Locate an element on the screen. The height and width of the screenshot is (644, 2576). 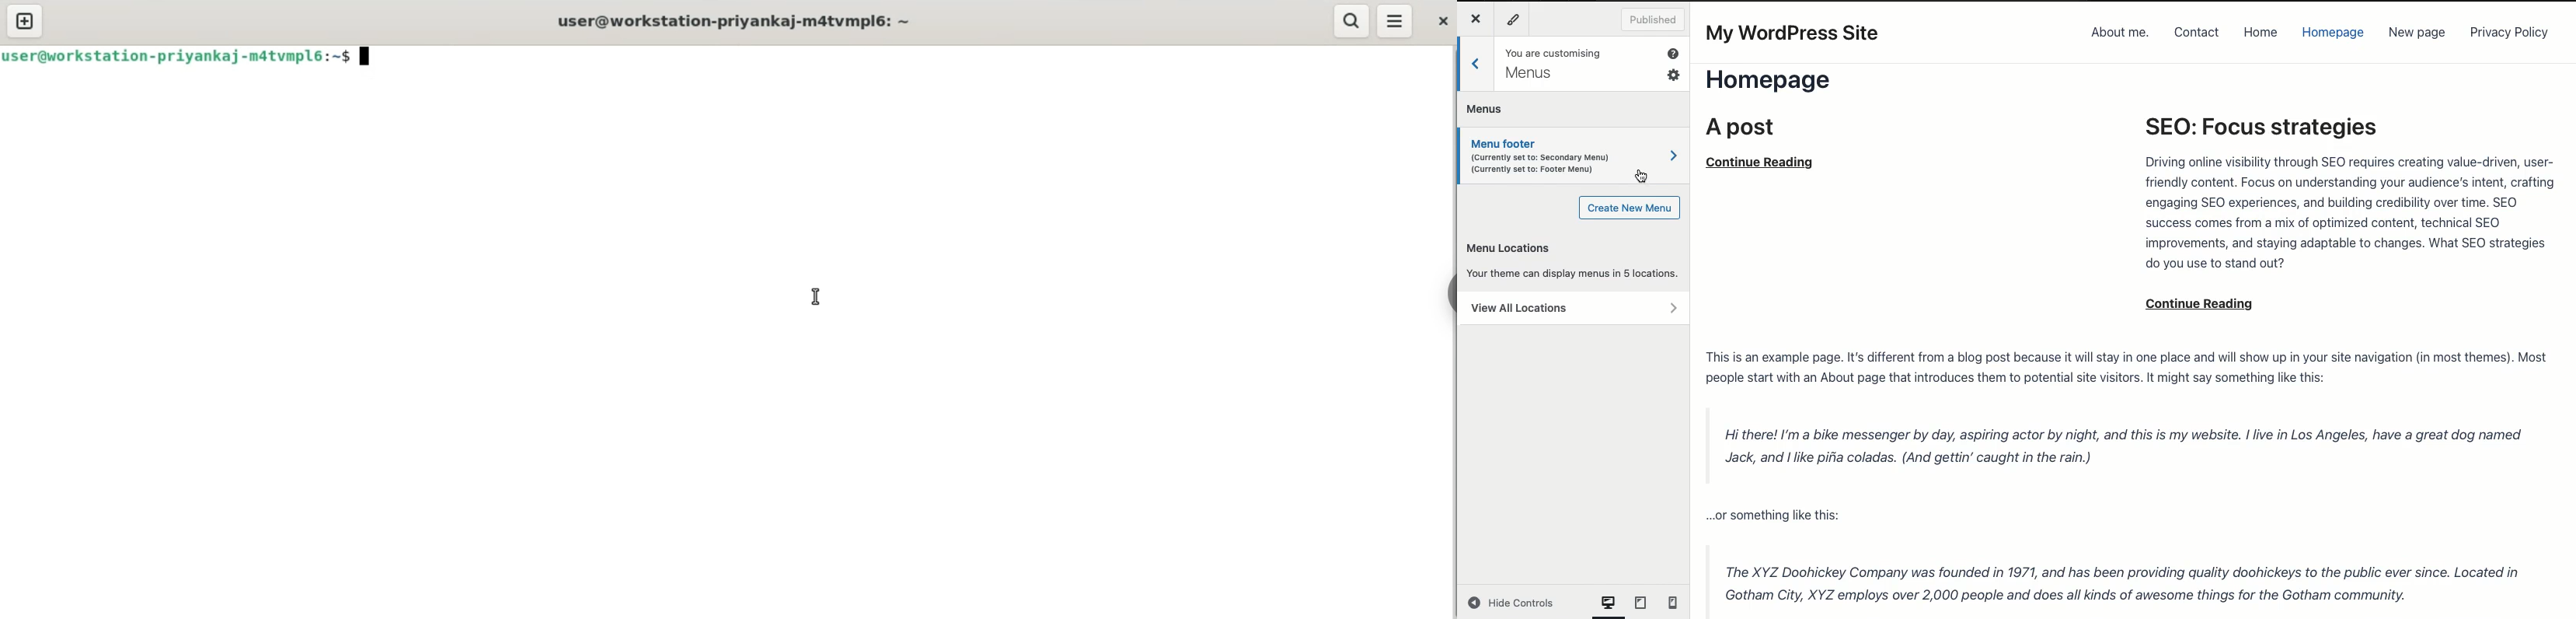
 user@workstation-priyanka-m4tvmpl6:~ is located at coordinates (730, 21).